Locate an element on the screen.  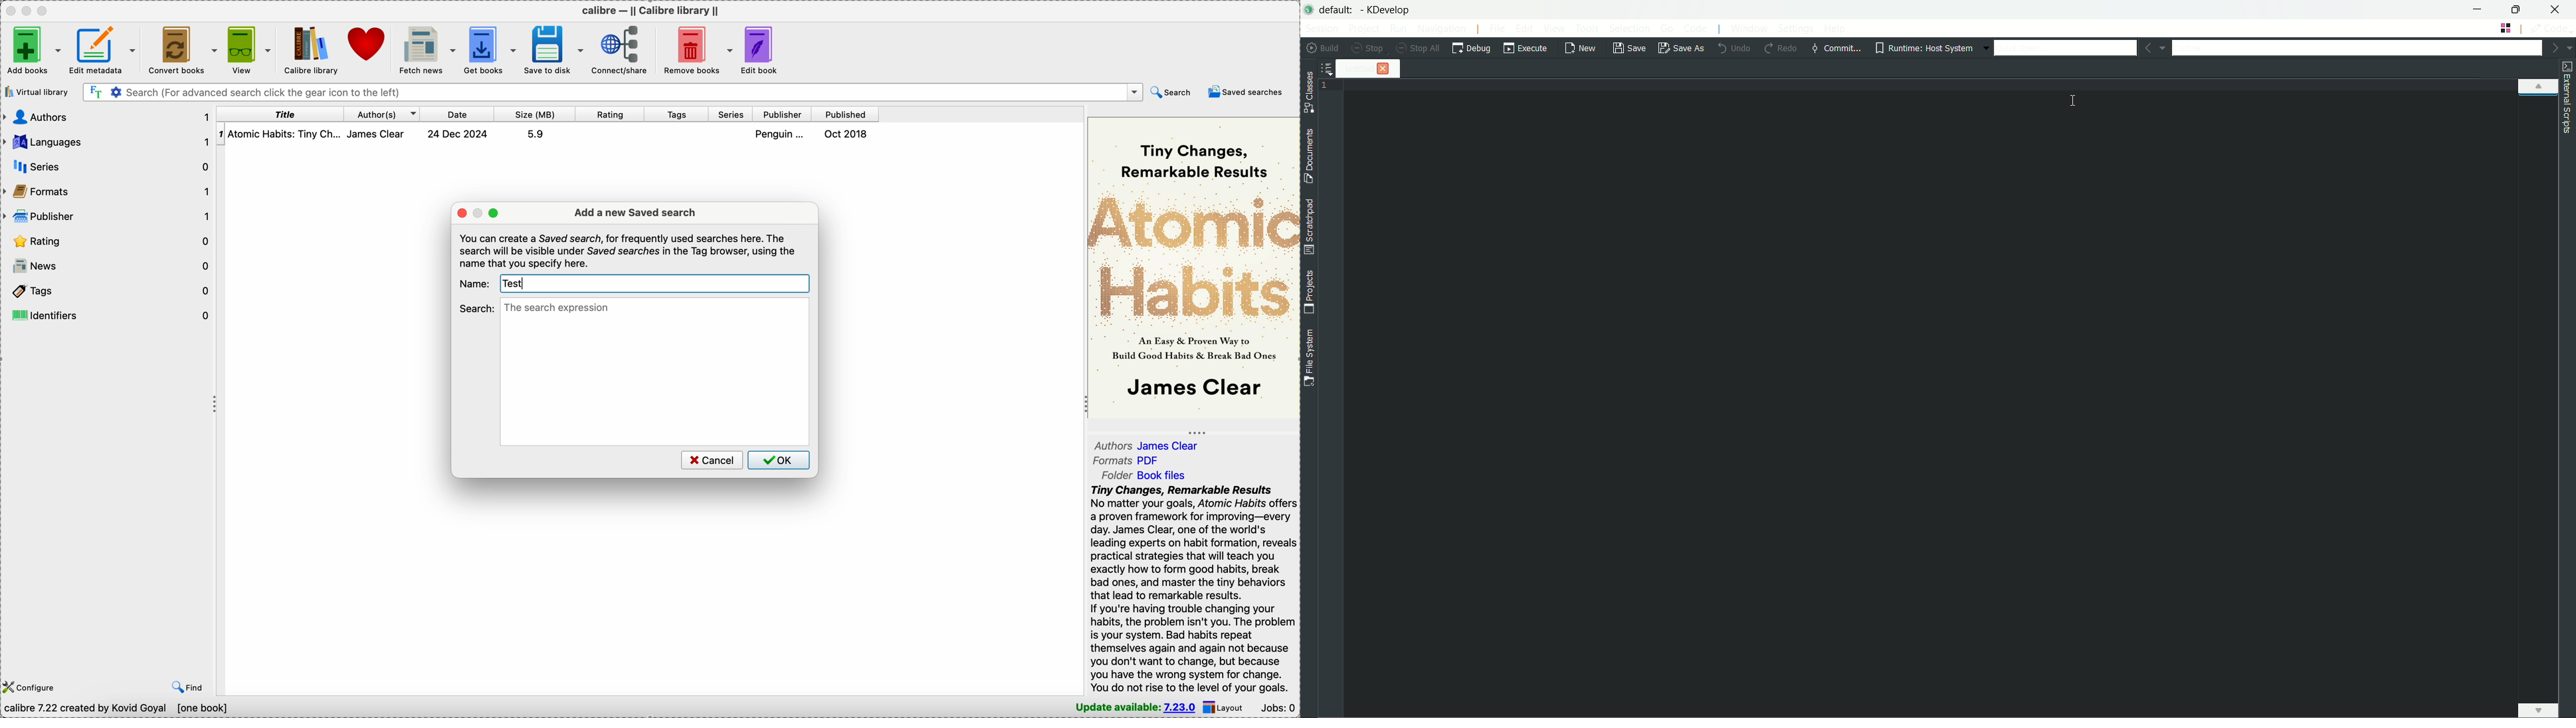
convert books is located at coordinates (182, 49).